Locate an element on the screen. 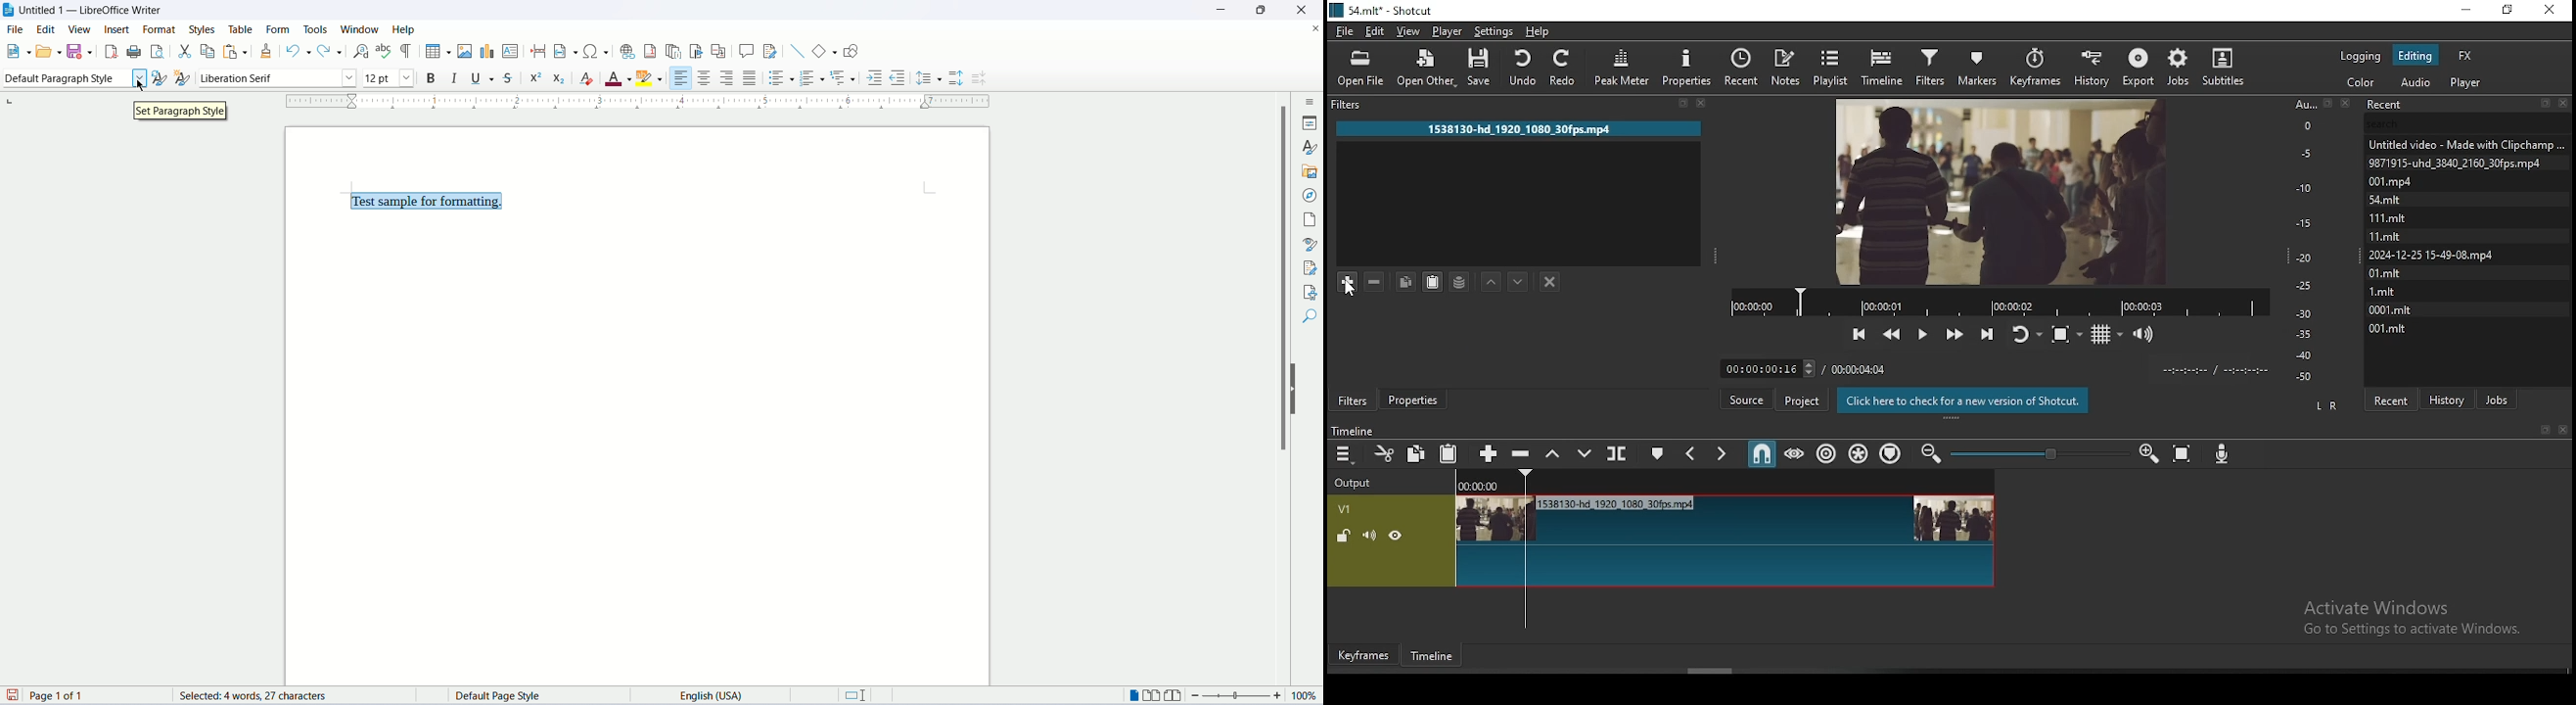 The height and width of the screenshot is (728, 2576). remove formatting is located at coordinates (590, 79).